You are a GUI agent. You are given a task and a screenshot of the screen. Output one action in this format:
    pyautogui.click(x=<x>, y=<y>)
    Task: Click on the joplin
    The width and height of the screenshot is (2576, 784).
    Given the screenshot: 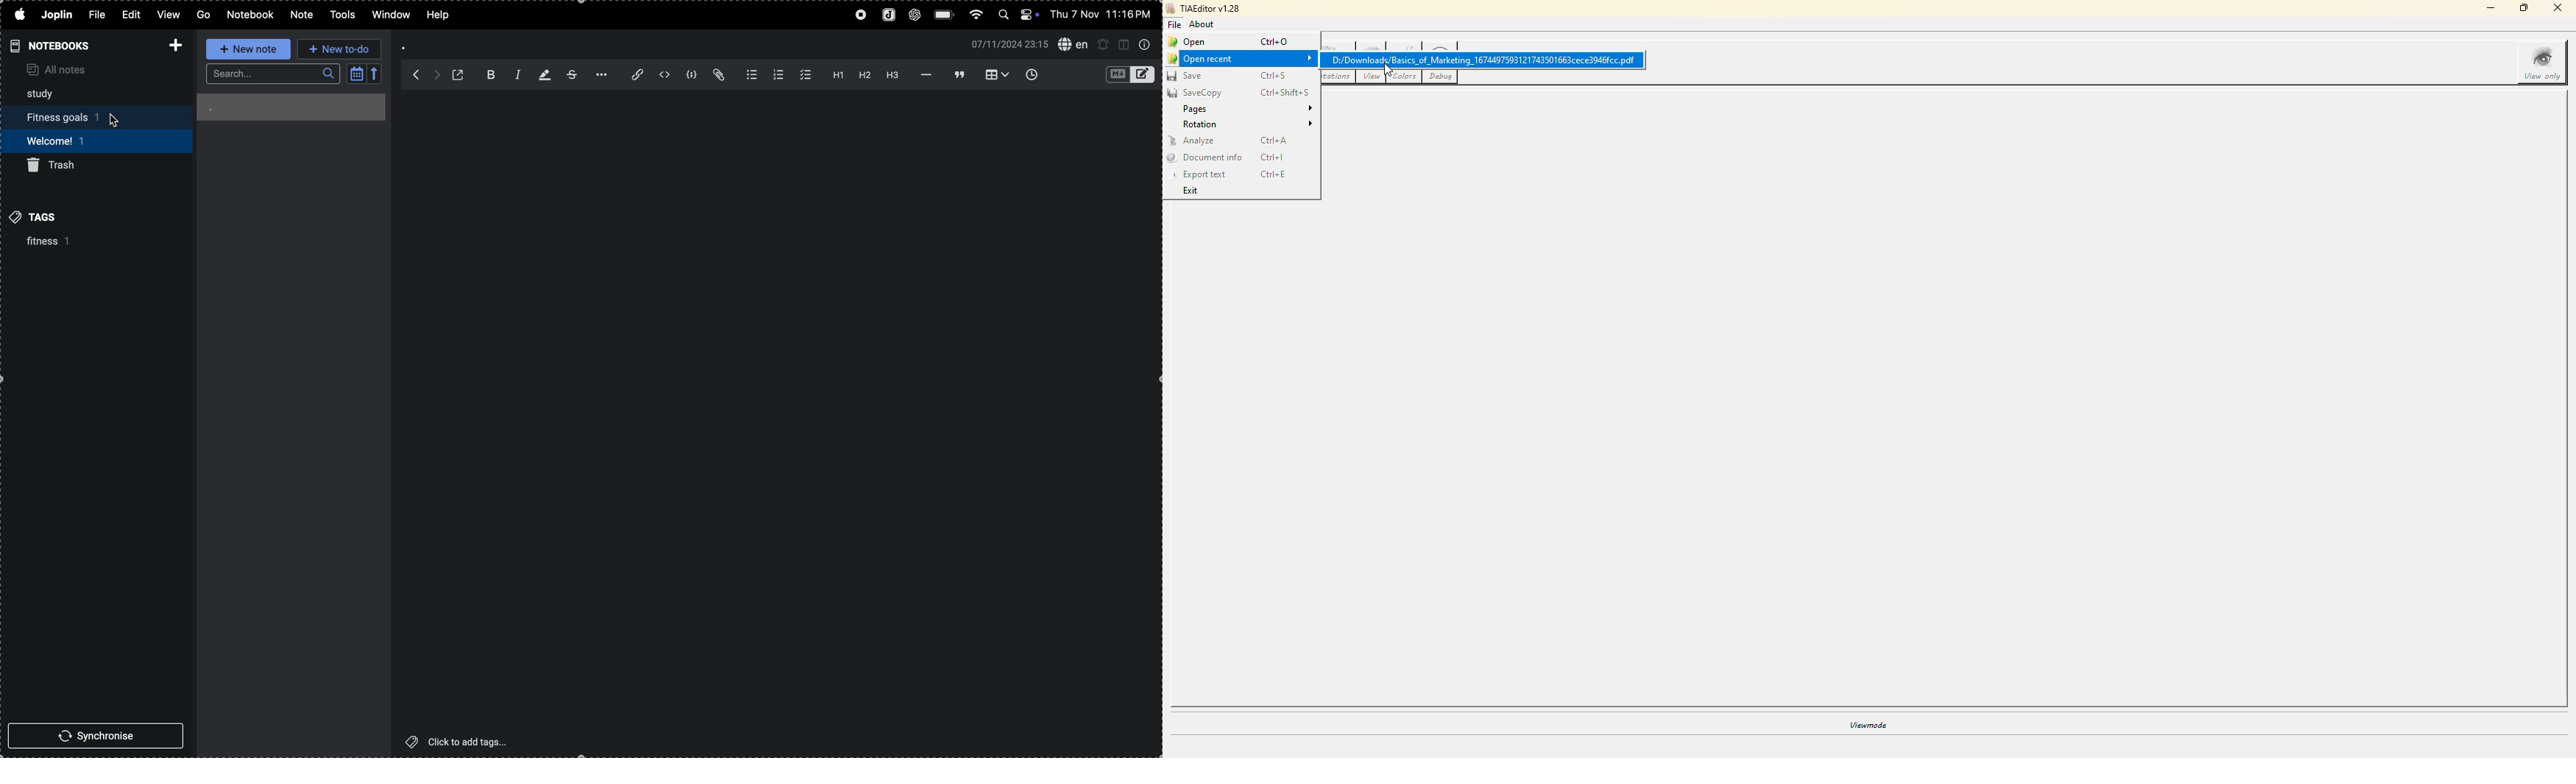 What is the action you would take?
    pyautogui.click(x=57, y=15)
    